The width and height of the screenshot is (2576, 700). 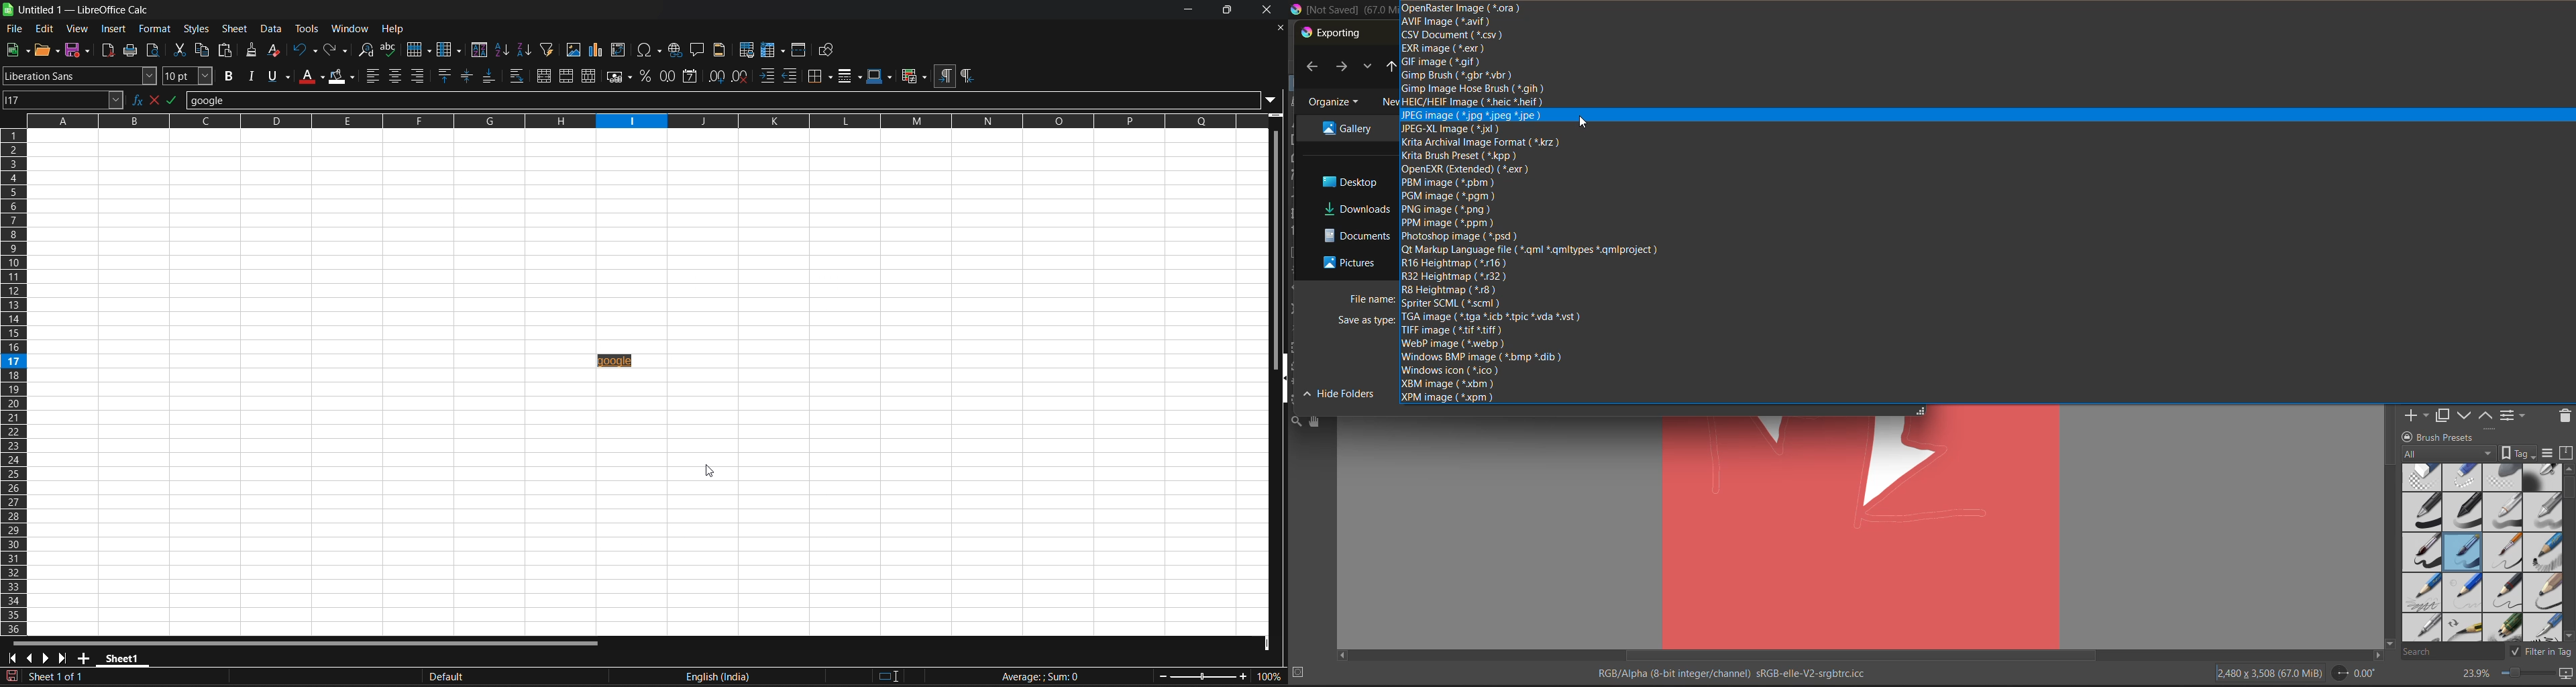 What do you see at coordinates (1280, 380) in the screenshot?
I see `hide` at bounding box center [1280, 380].